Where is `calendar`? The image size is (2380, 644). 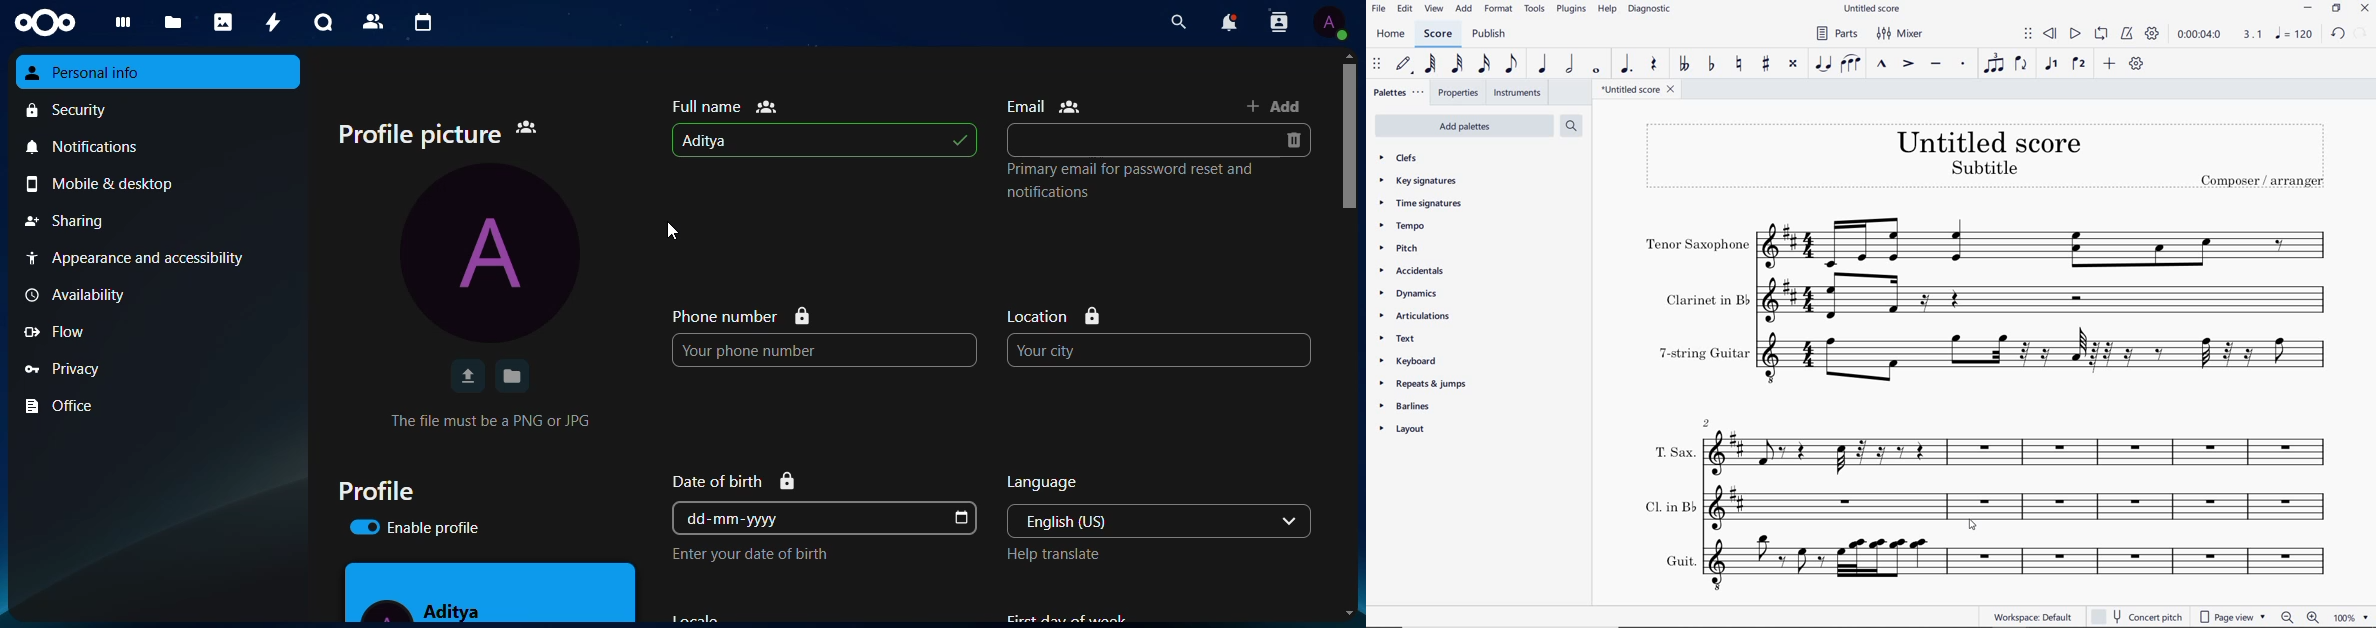 calendar is located at coordinates (419, 22).